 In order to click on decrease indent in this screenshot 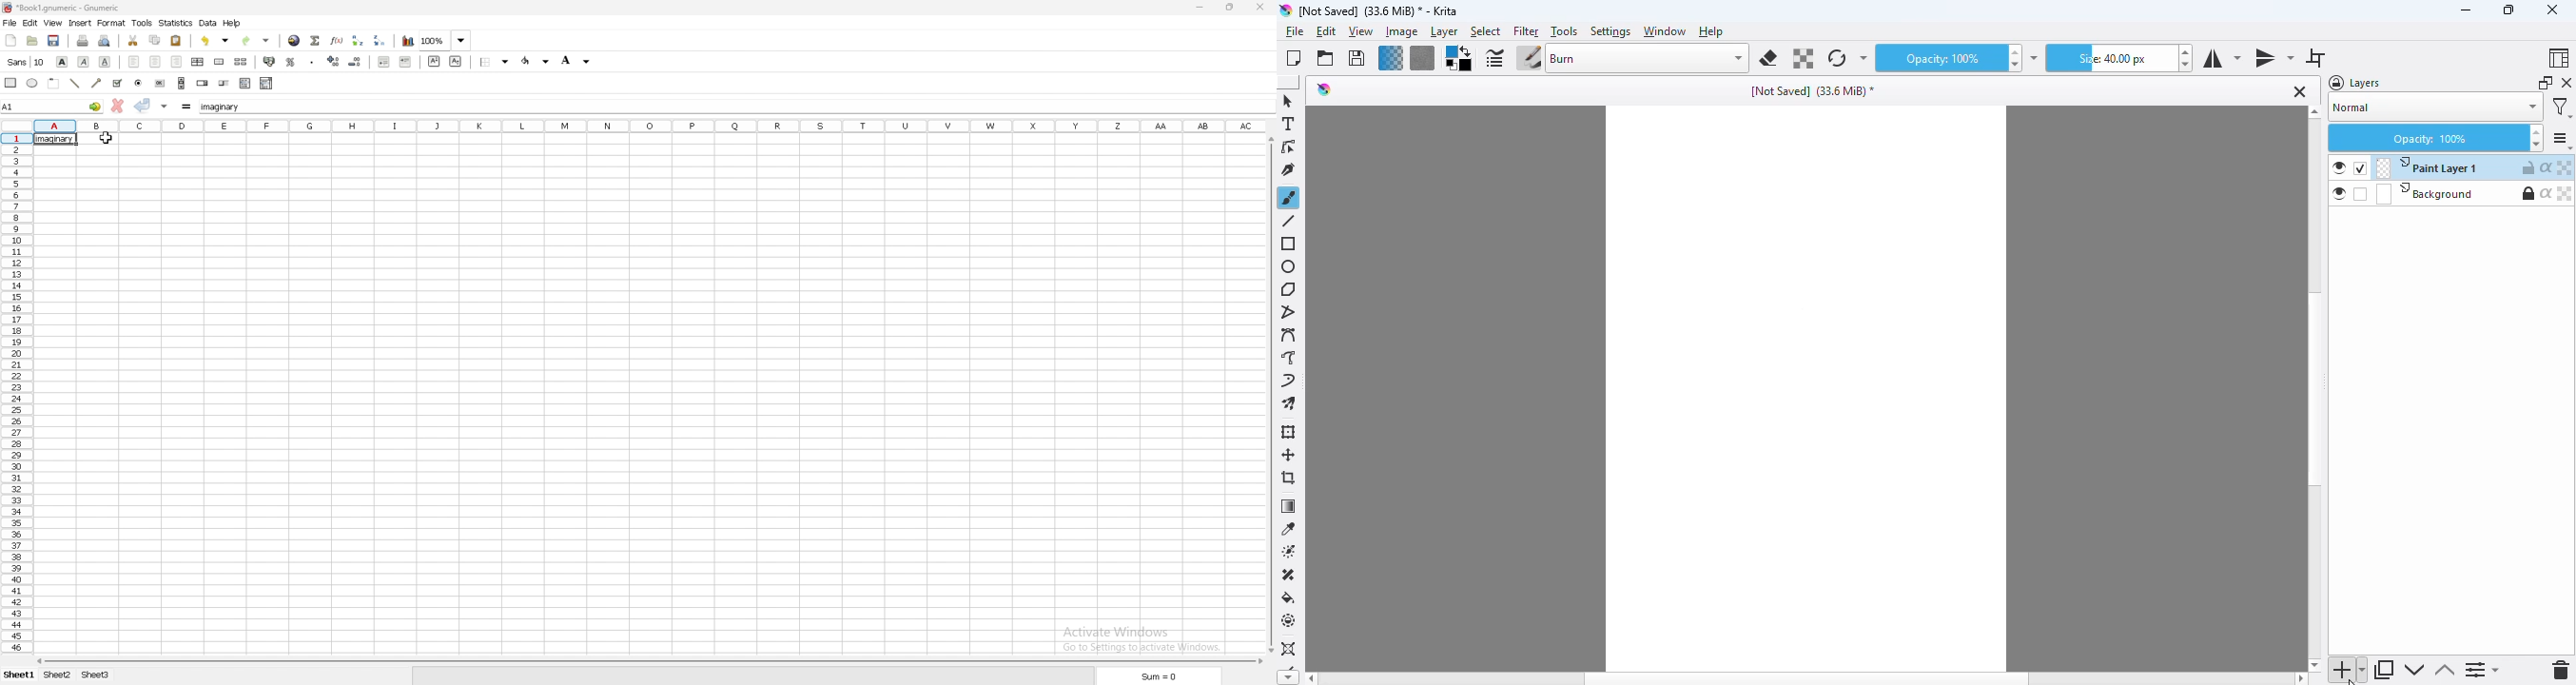, I will do `click(383, 63)`.